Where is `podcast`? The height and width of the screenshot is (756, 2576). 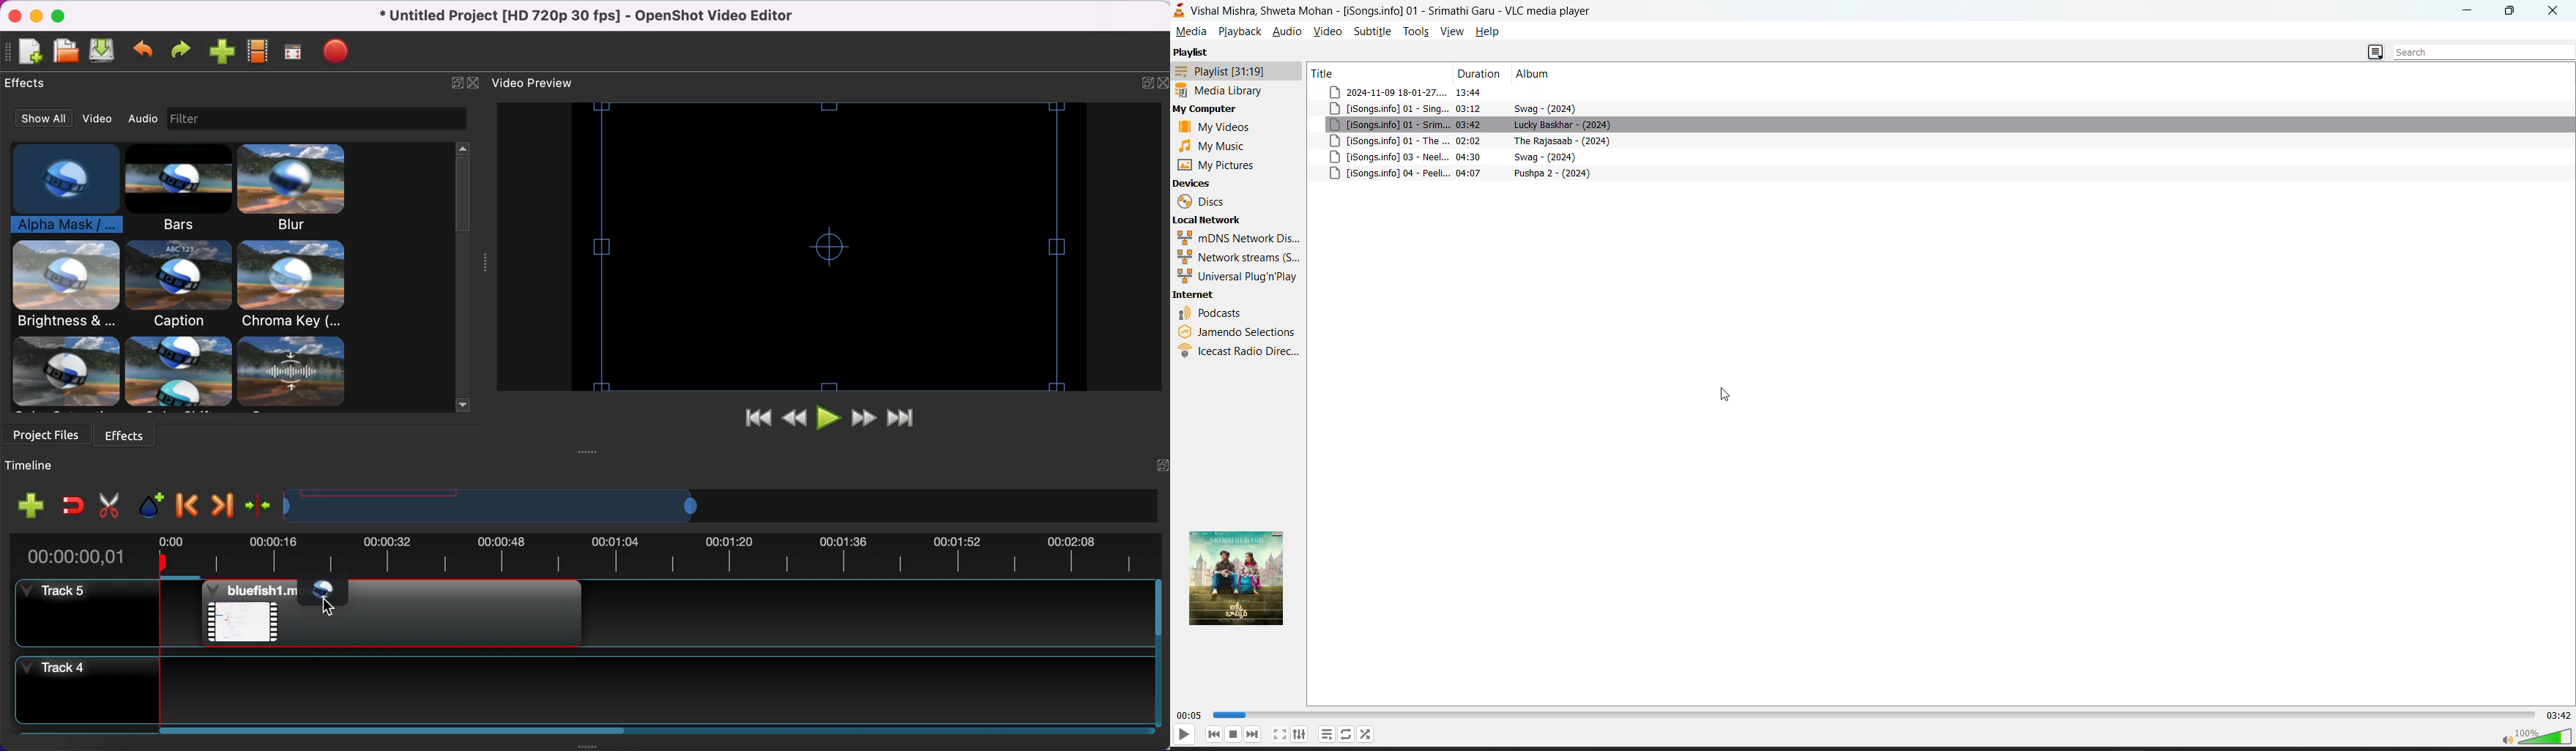
podcast is located at coordinates (1218, 313).